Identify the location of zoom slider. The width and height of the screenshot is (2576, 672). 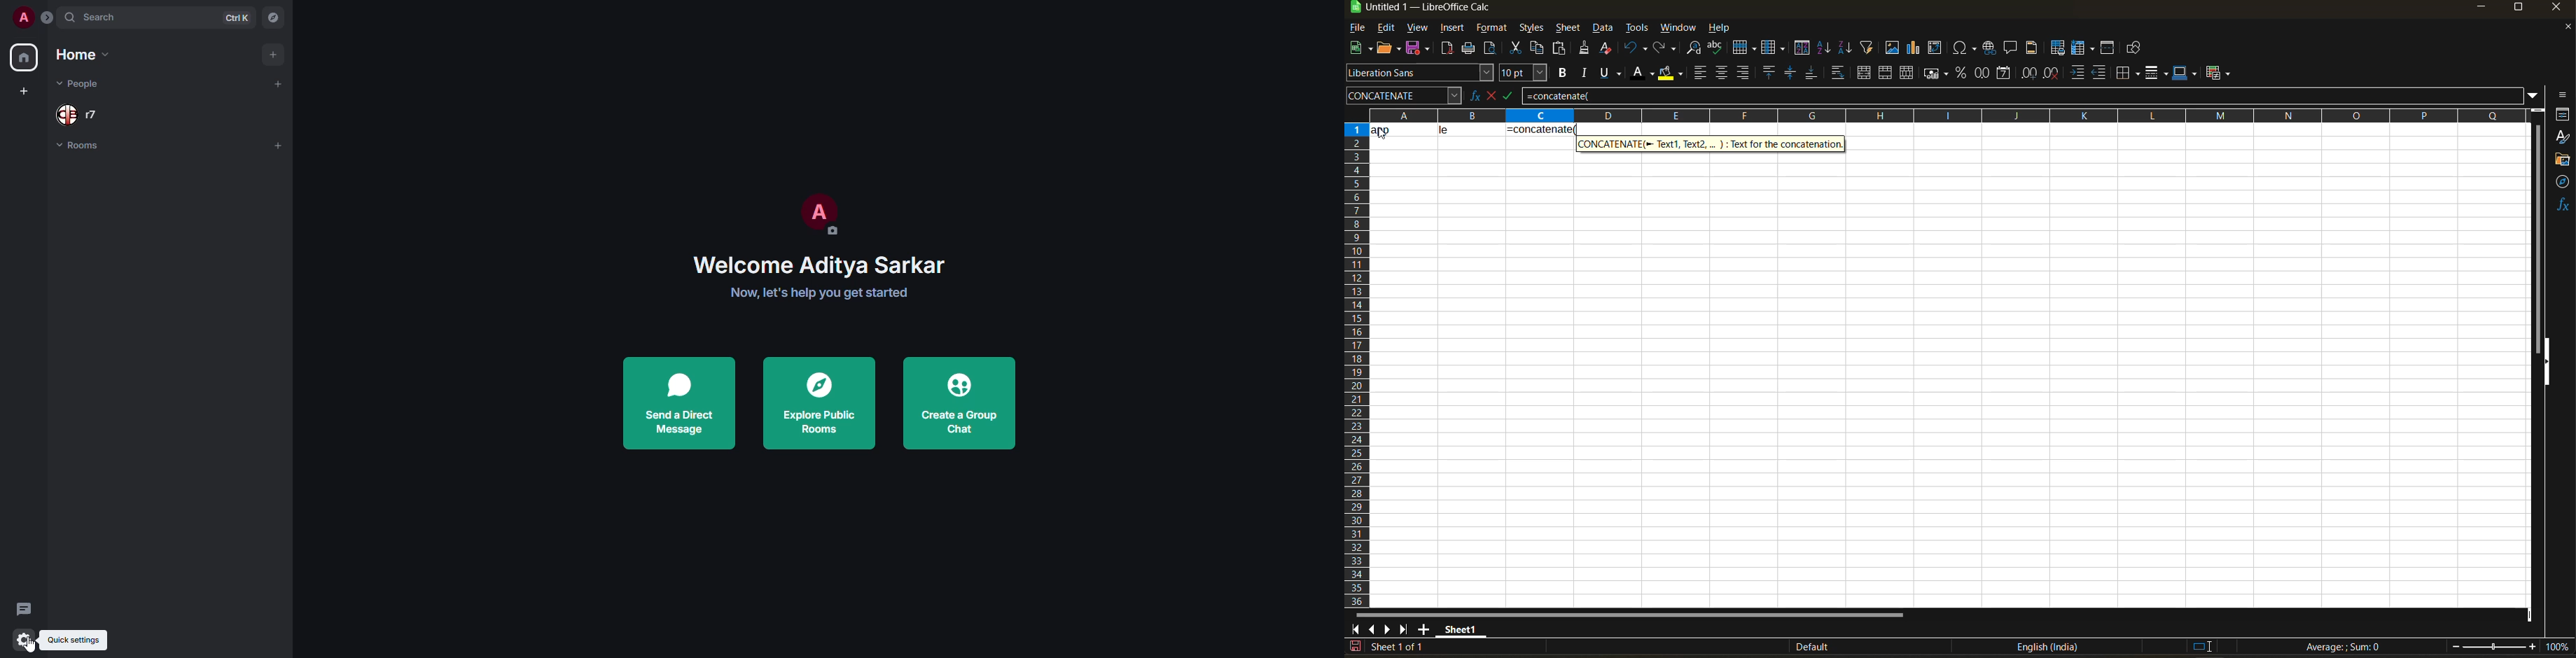
(2494, 647).